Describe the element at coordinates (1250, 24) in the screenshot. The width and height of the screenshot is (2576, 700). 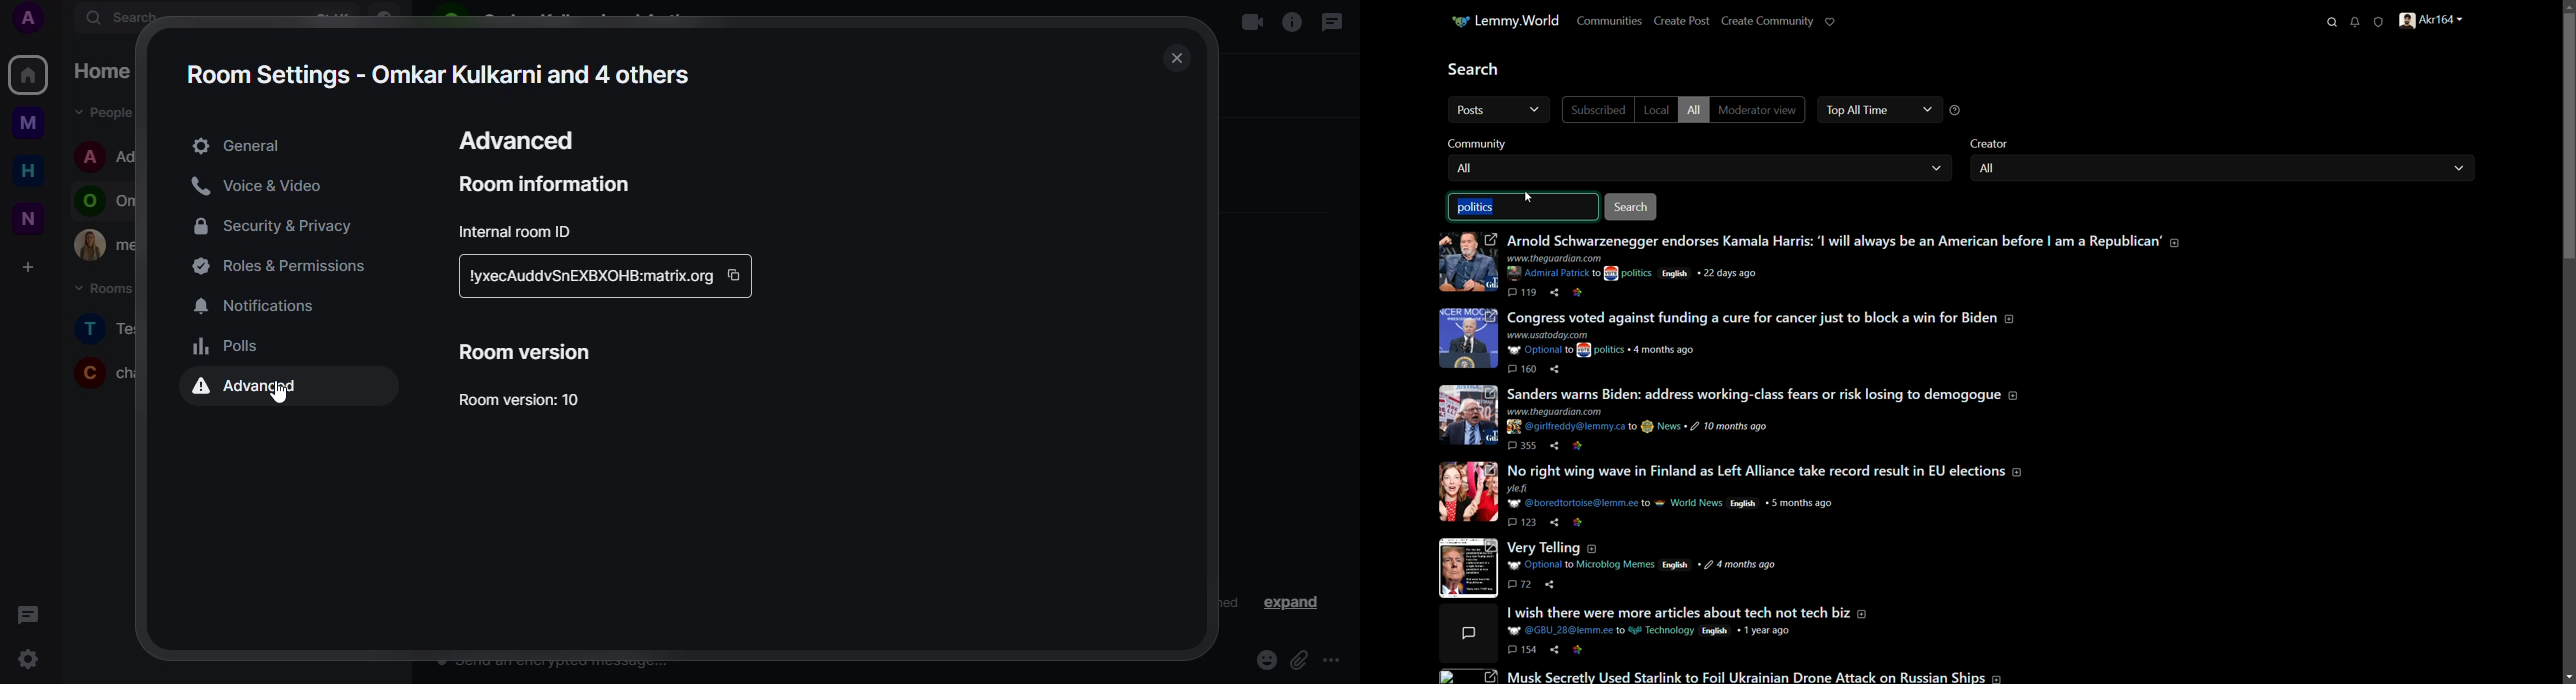
I see `video call` at that location.